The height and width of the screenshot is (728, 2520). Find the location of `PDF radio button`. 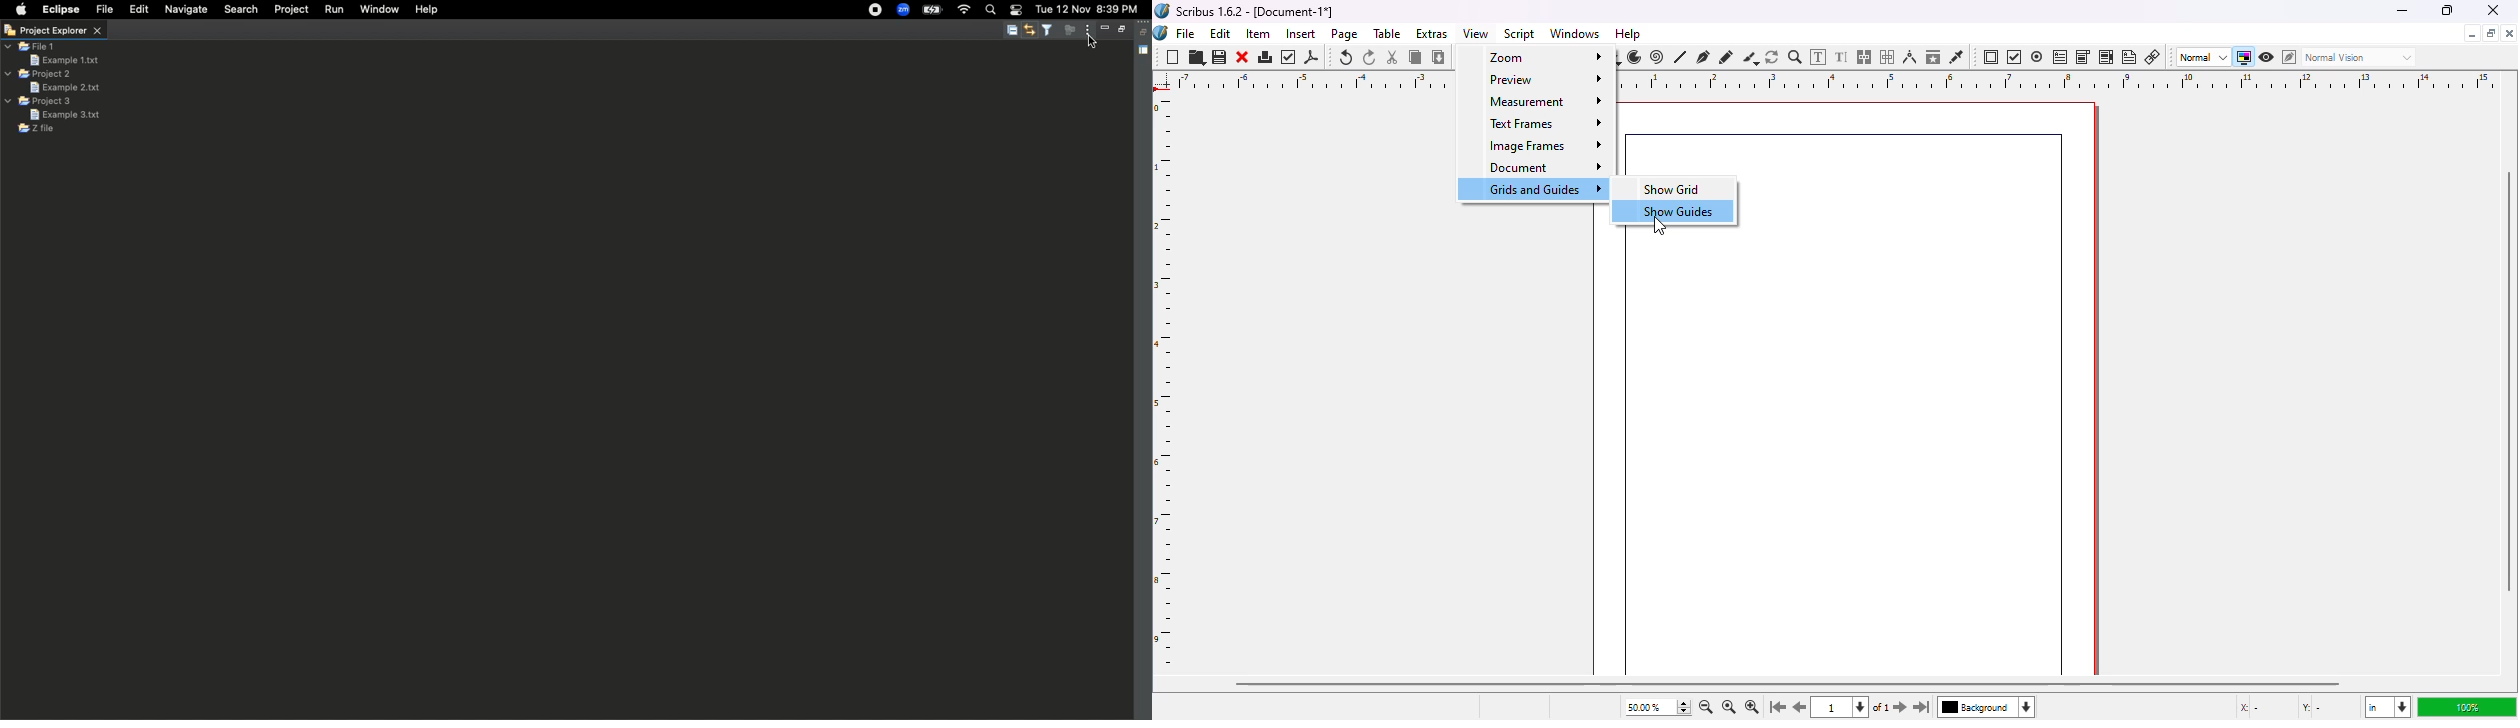

PDF radio button is located at coordinates (2037, 57).